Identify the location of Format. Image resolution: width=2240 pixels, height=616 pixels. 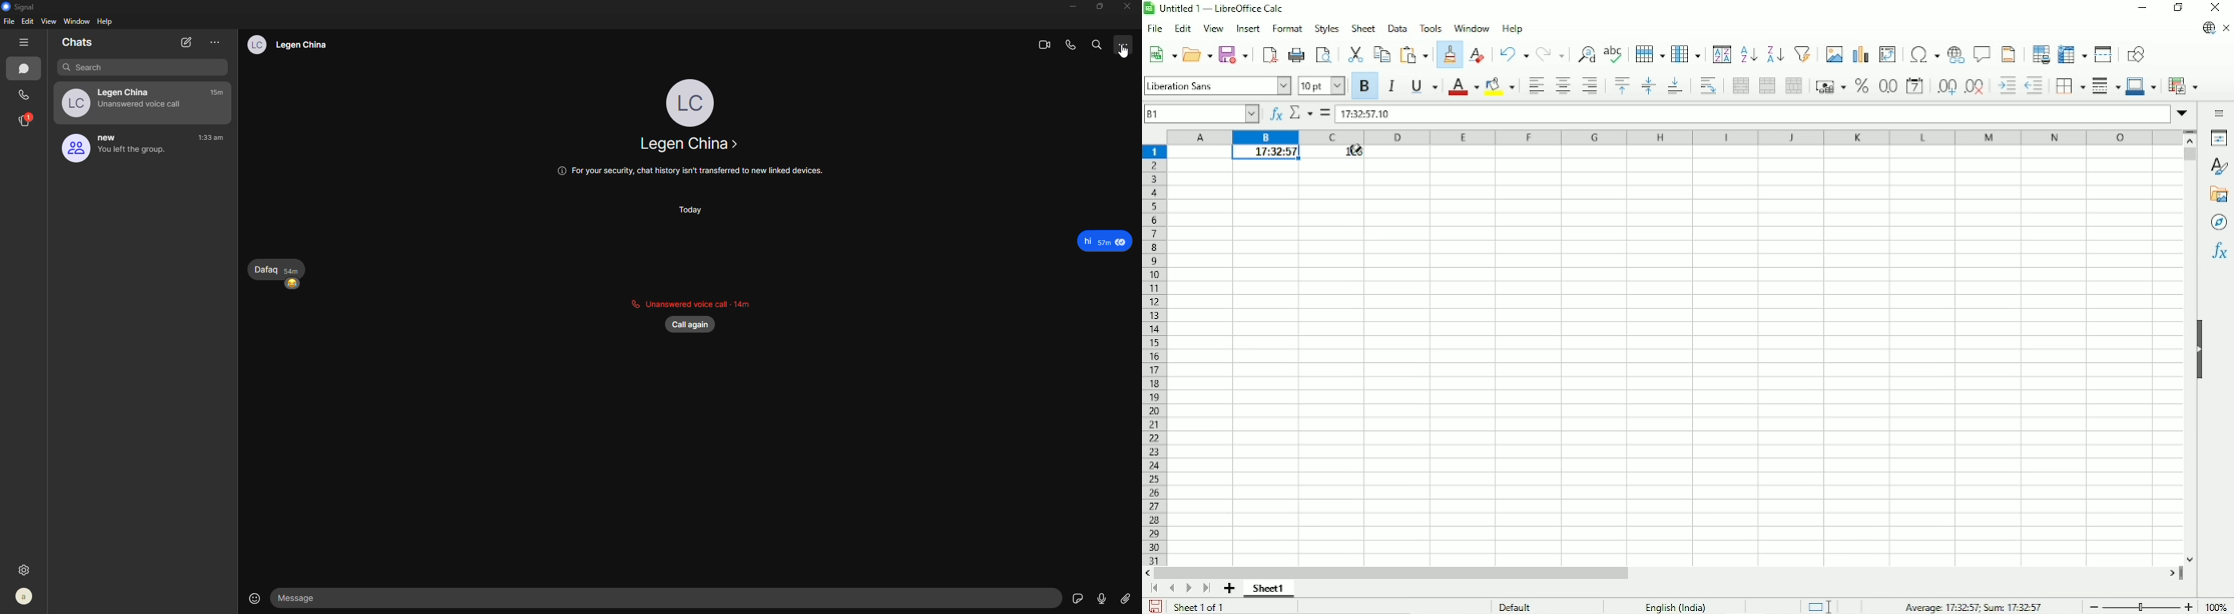
(1286, 30).